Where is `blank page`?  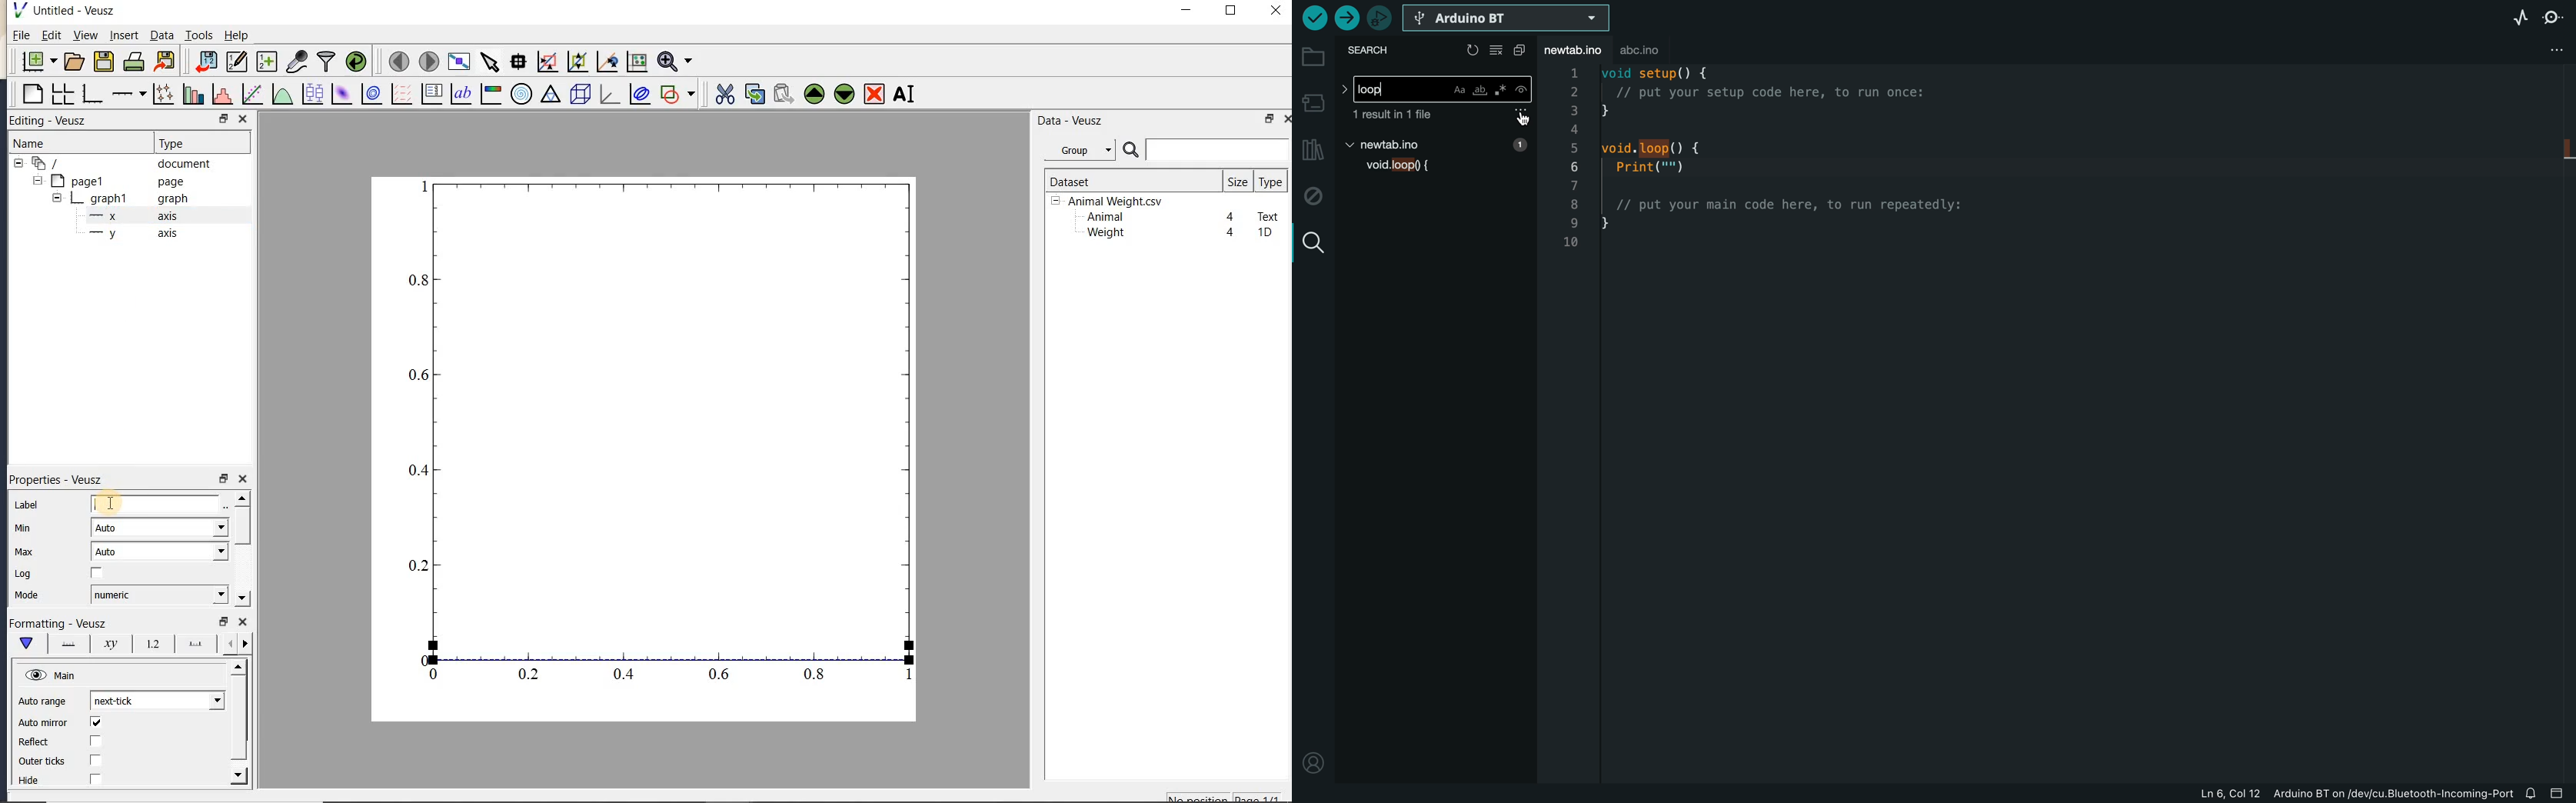 blank page is located at coordinates (31, 95).